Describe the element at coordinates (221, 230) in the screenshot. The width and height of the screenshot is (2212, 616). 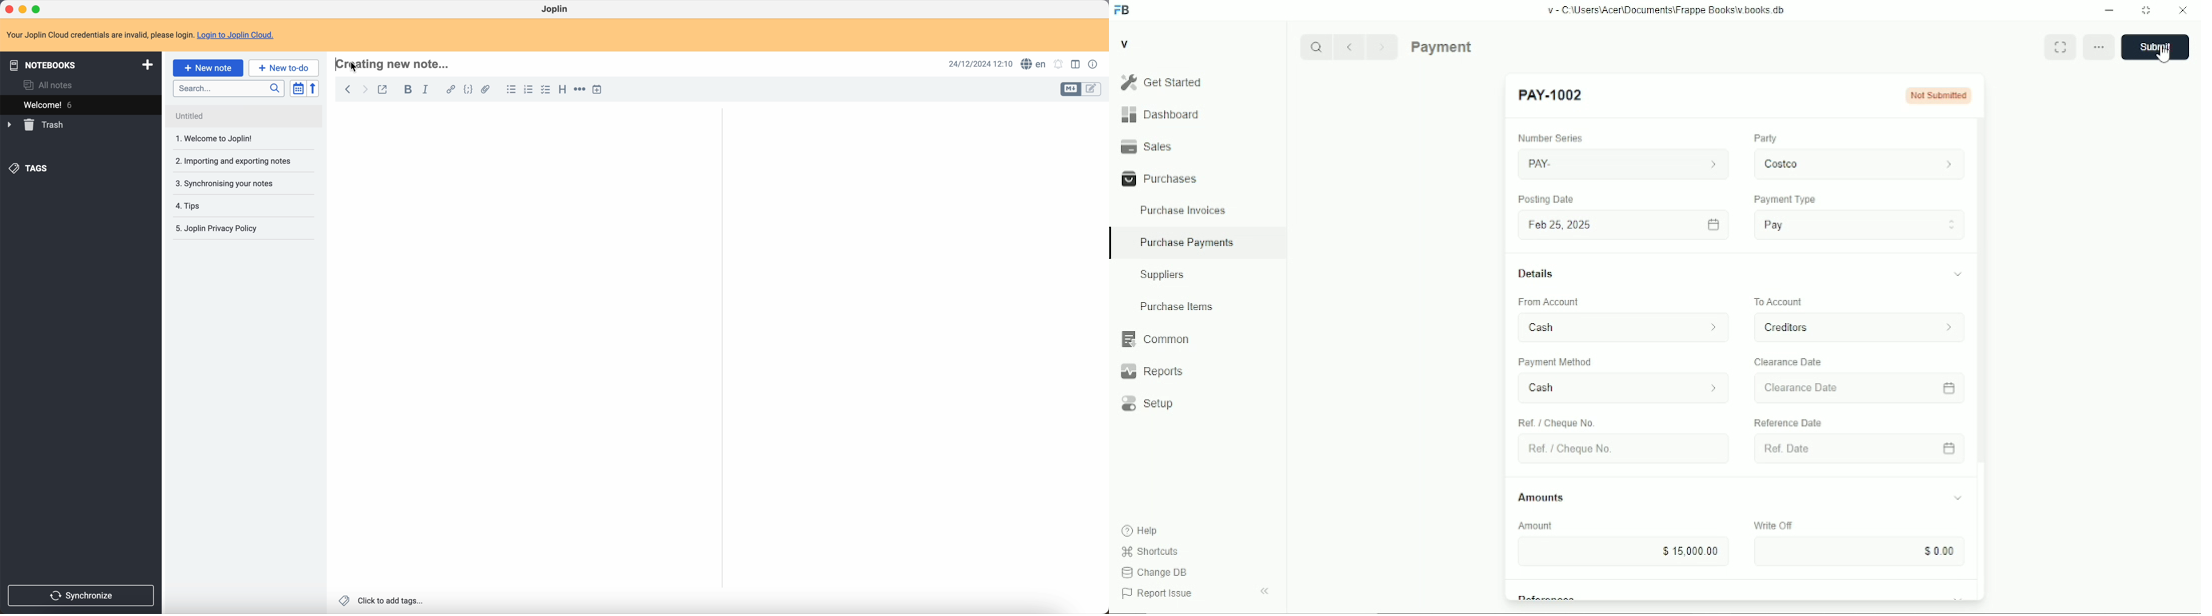
I see `Joplin privacy policy` at that location.